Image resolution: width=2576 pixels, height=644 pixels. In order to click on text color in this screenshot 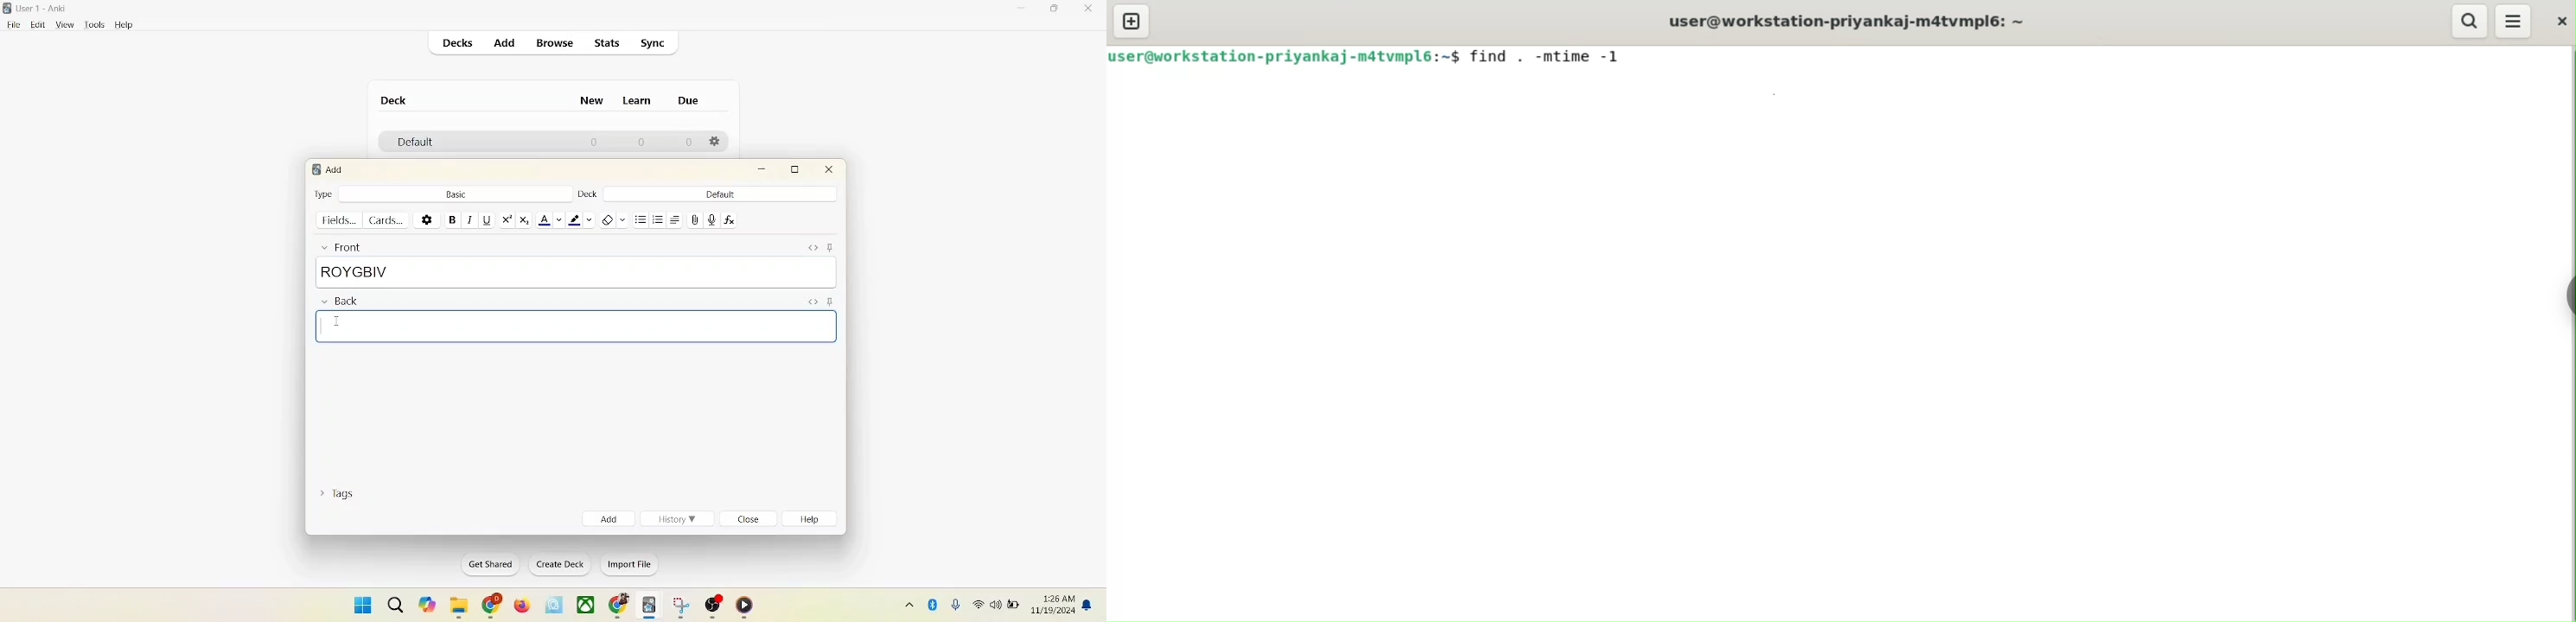, I will do `click(550, 220)`.